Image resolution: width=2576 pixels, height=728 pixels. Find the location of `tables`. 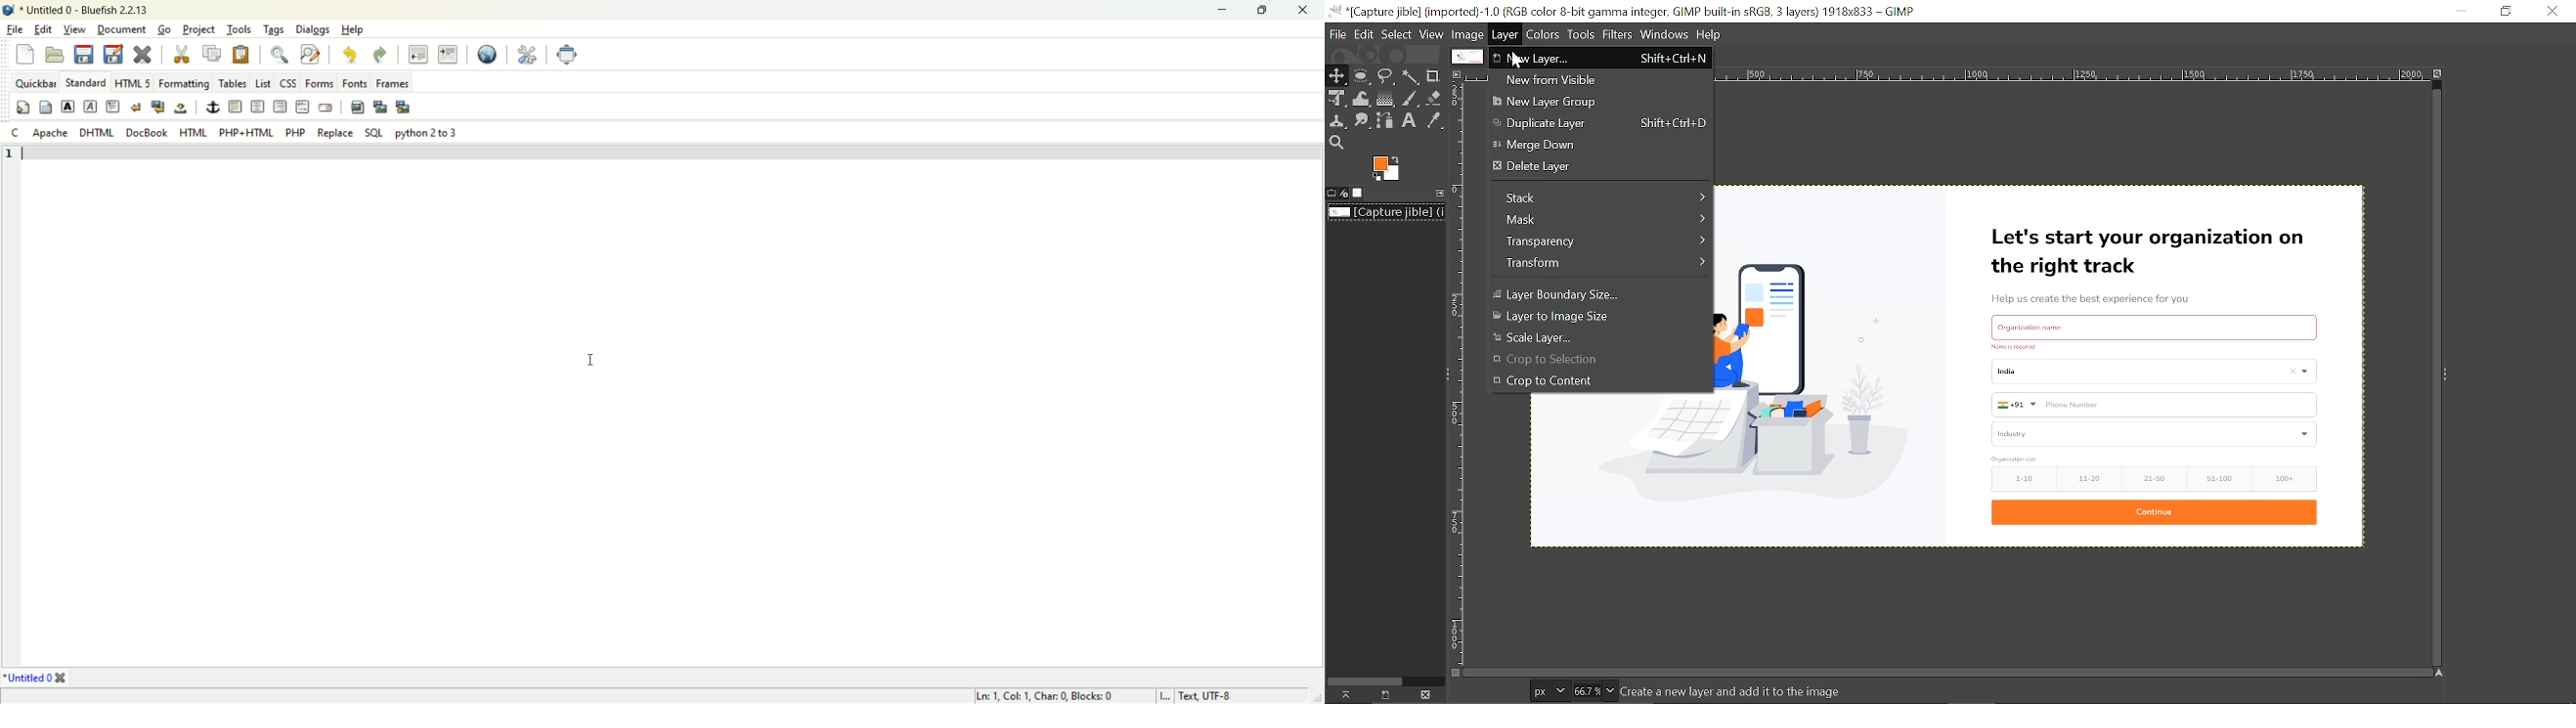

tables is located at coordinates (230, 84).